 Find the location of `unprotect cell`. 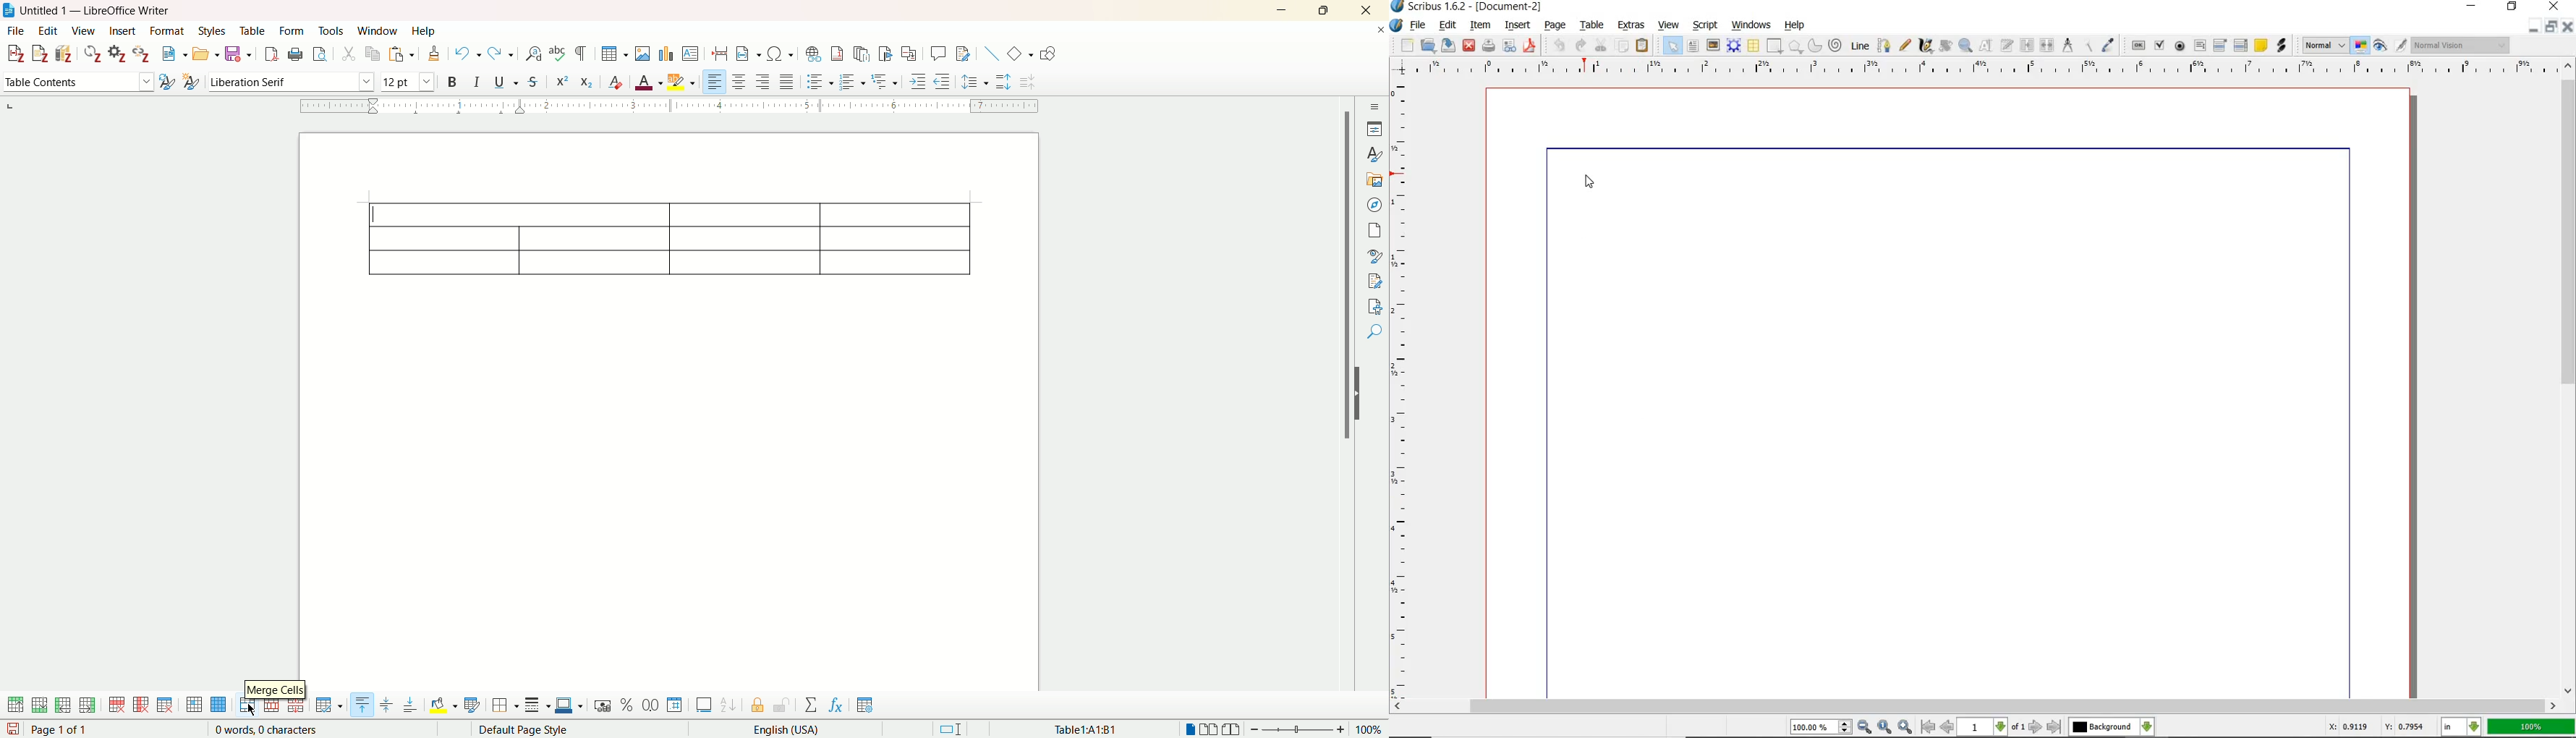

unprotect cell is located at coordinates (781, 703).